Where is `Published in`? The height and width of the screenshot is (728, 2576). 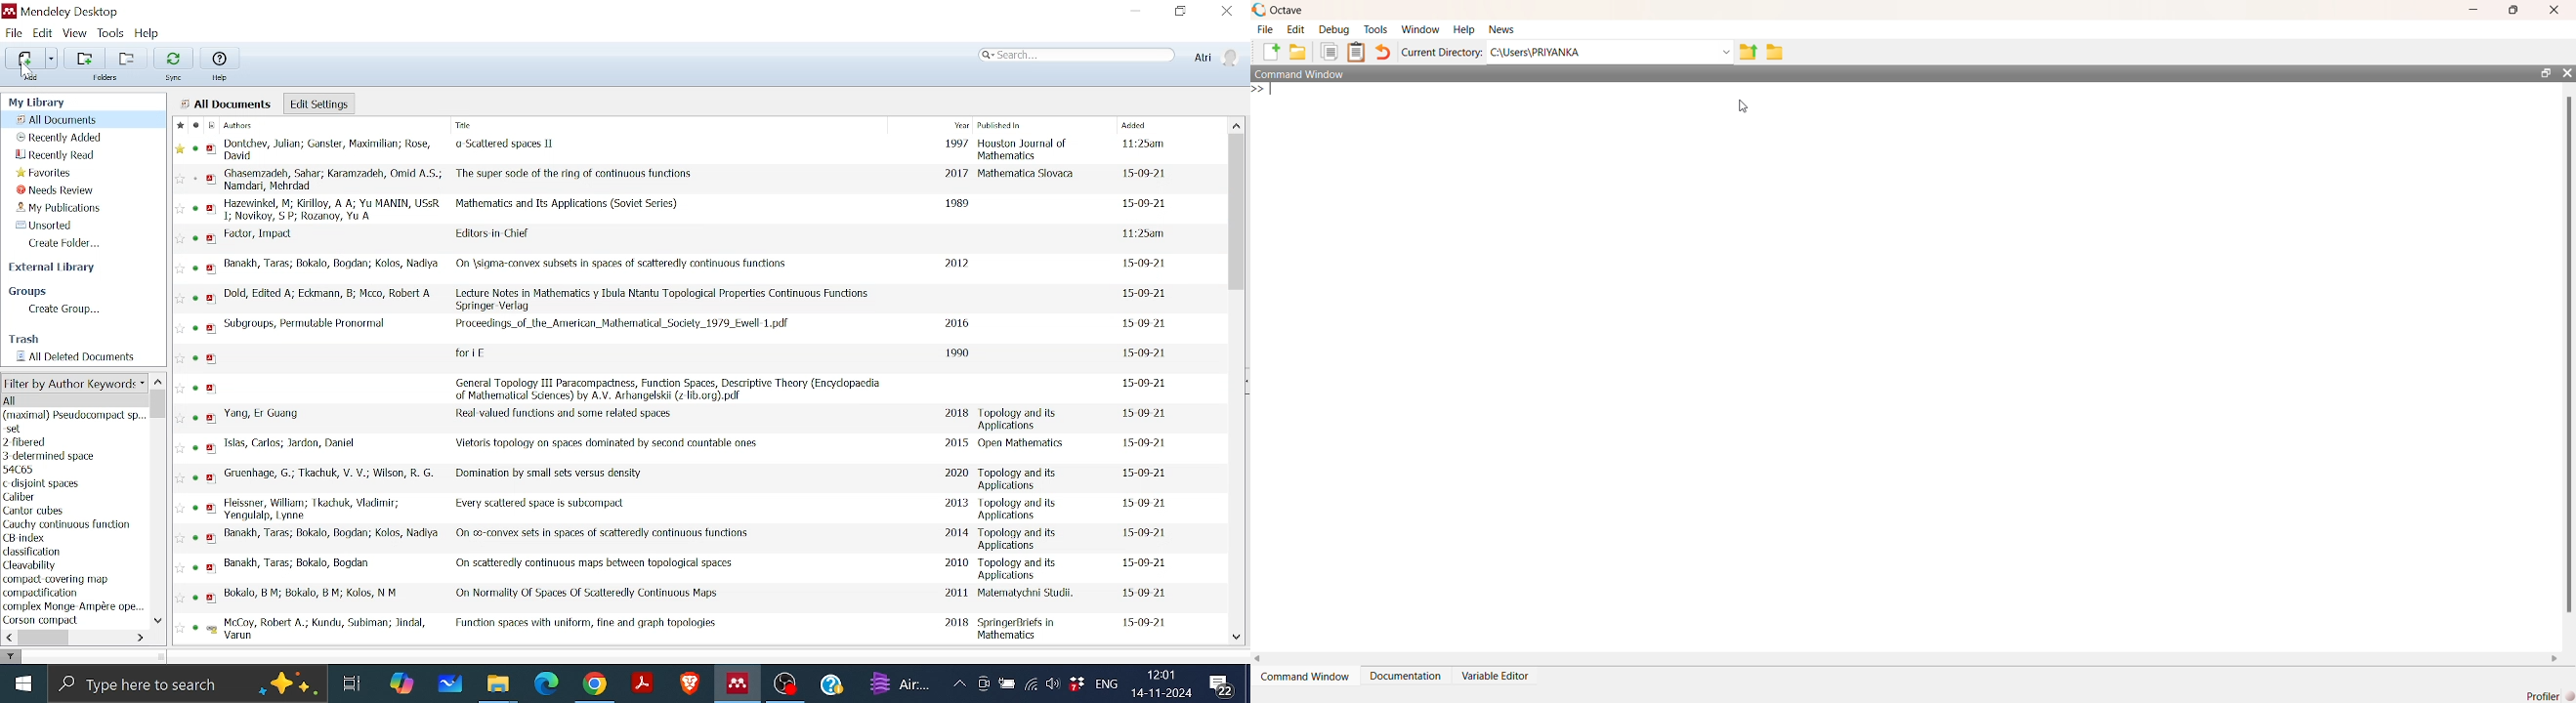
Published in is located at coordinates (1028, 510).